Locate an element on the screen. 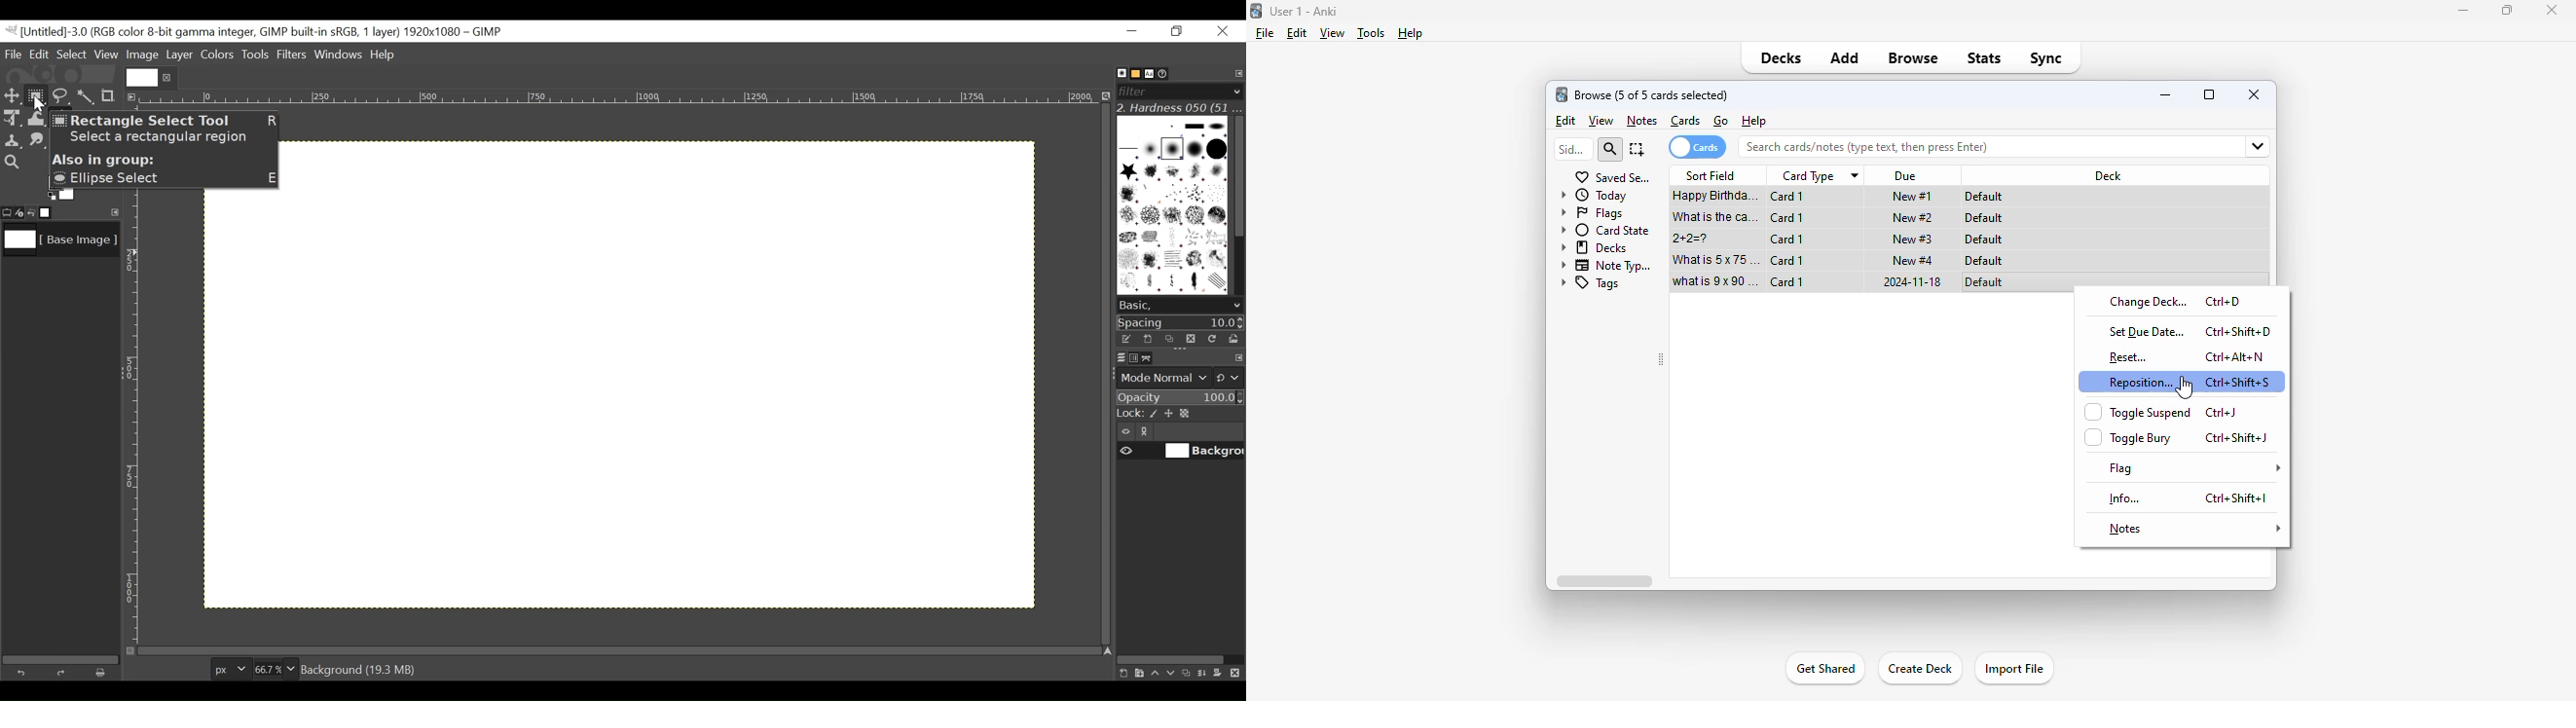 This screenshot has width=2576, height=728. reset is located at coordinates (2129, 358).